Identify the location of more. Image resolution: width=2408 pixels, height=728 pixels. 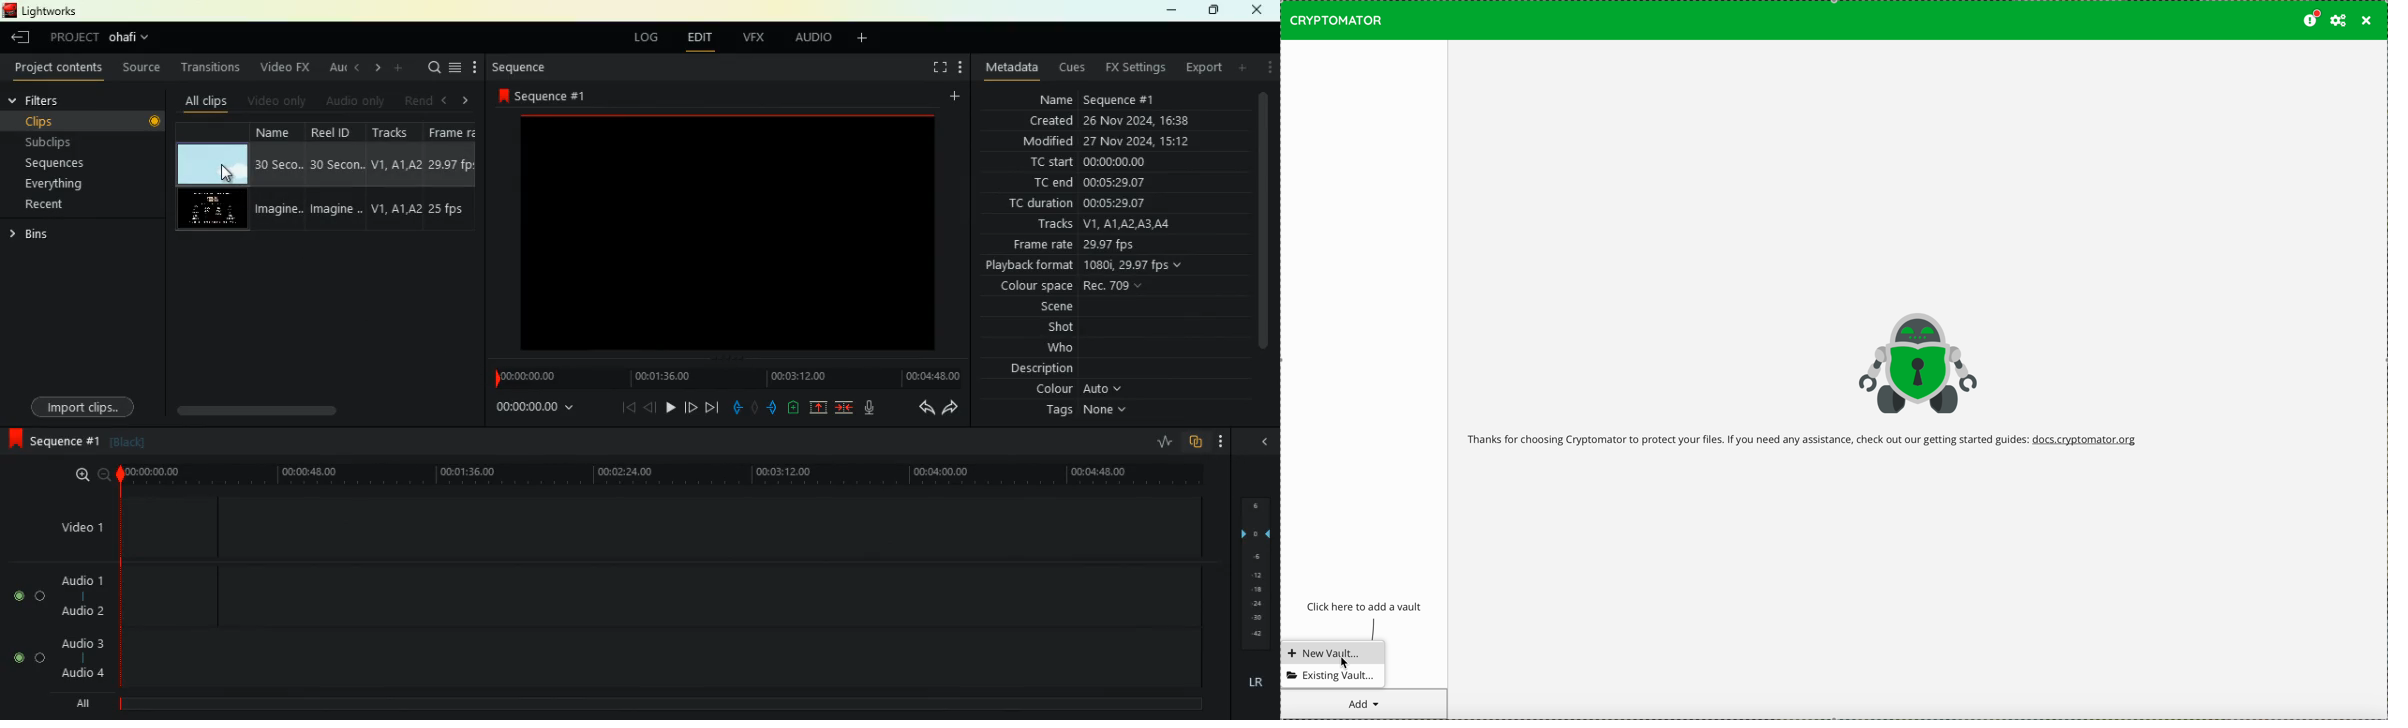
(957, 67).